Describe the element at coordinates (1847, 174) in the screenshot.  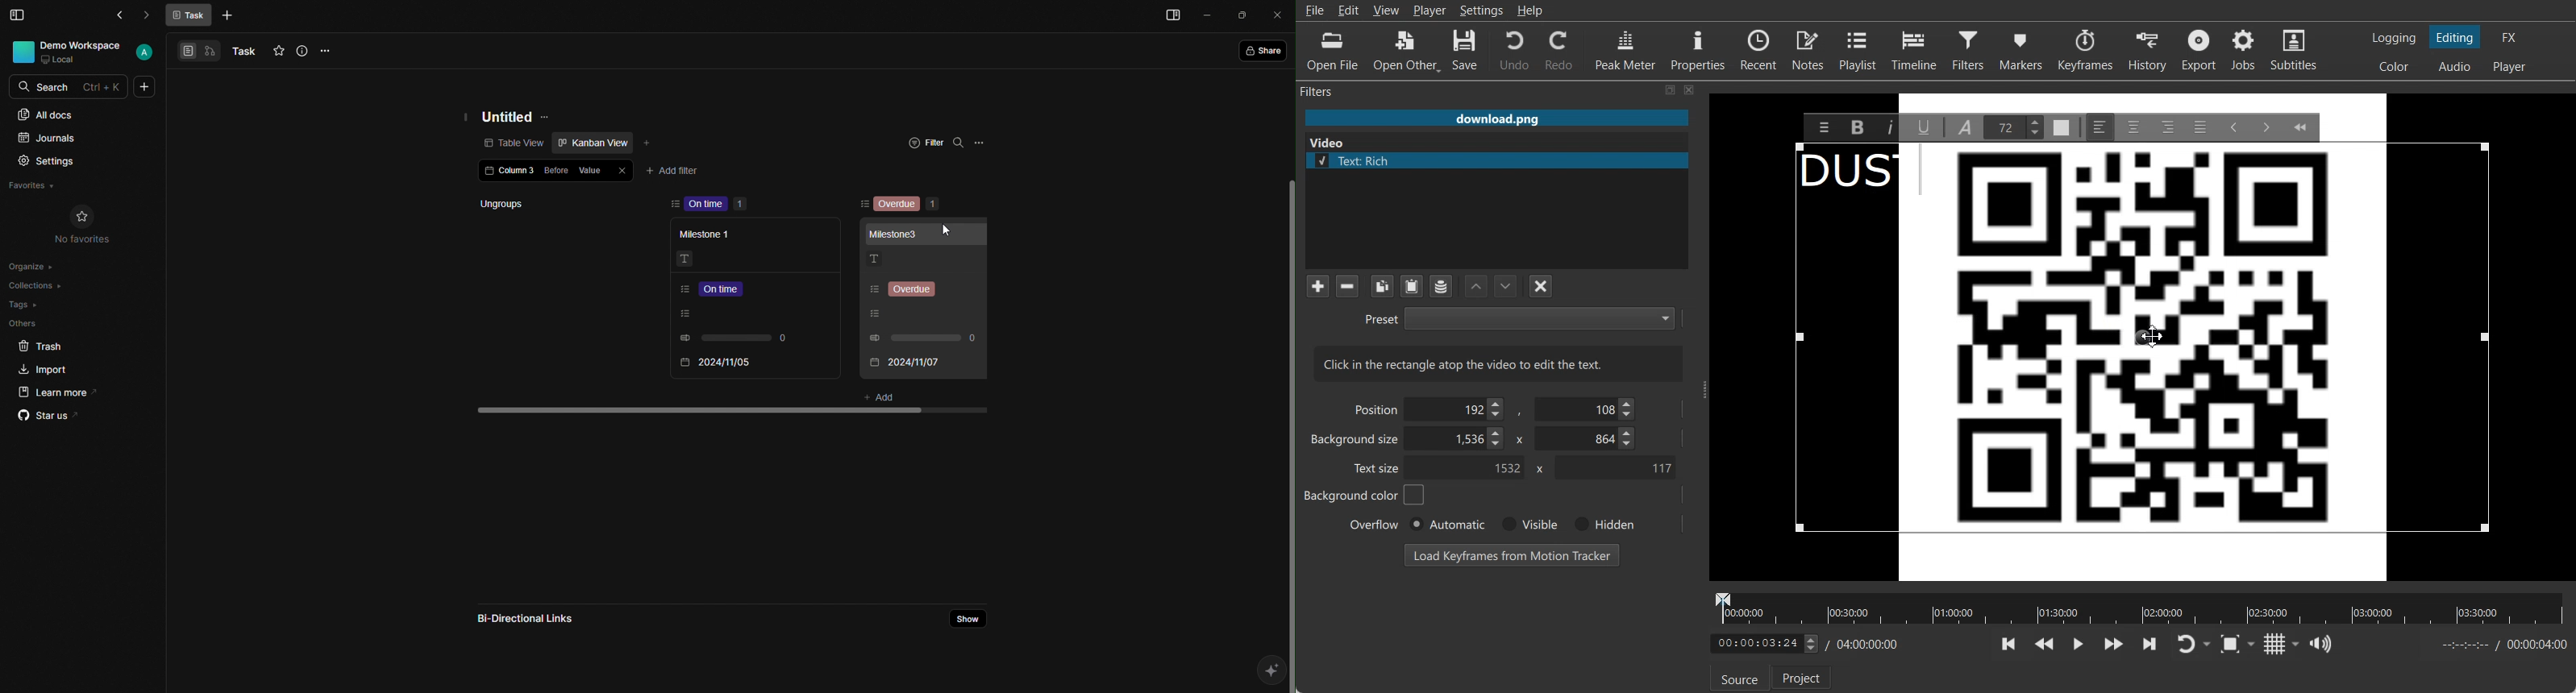
I see `Text` at that location.